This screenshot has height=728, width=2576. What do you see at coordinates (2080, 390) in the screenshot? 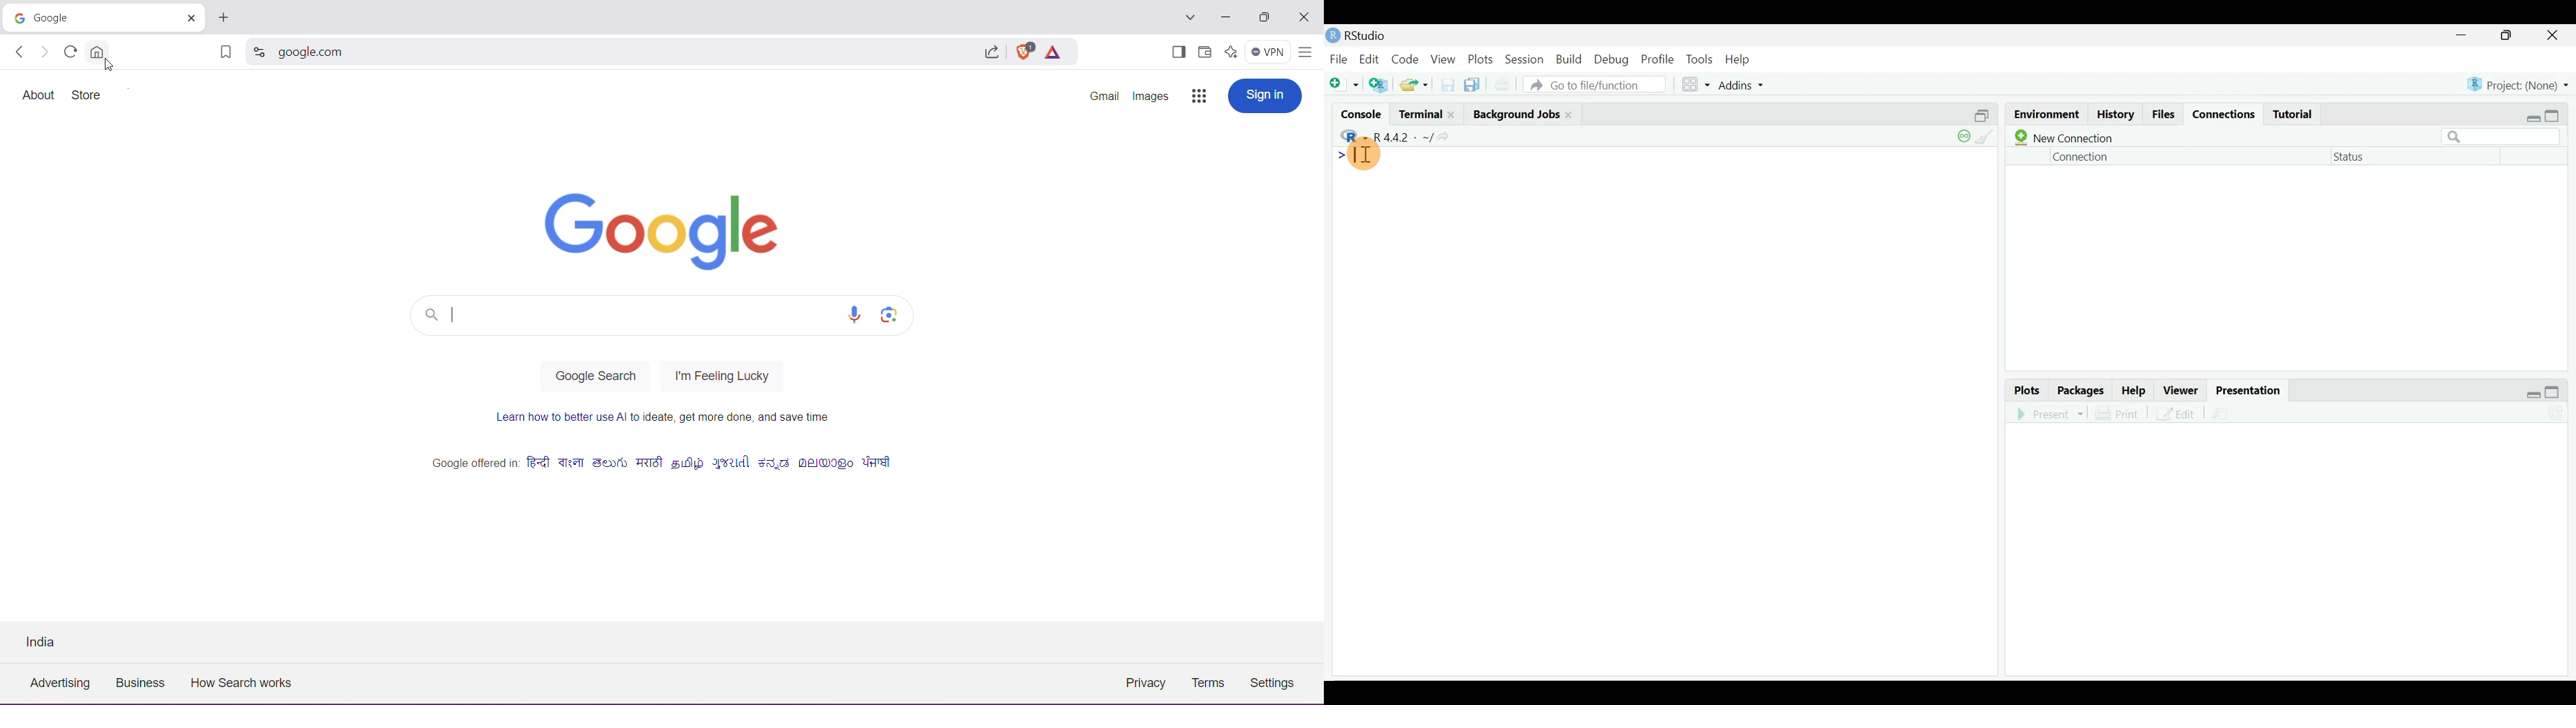
I see `Packages` at bounding box center [2080, 390].